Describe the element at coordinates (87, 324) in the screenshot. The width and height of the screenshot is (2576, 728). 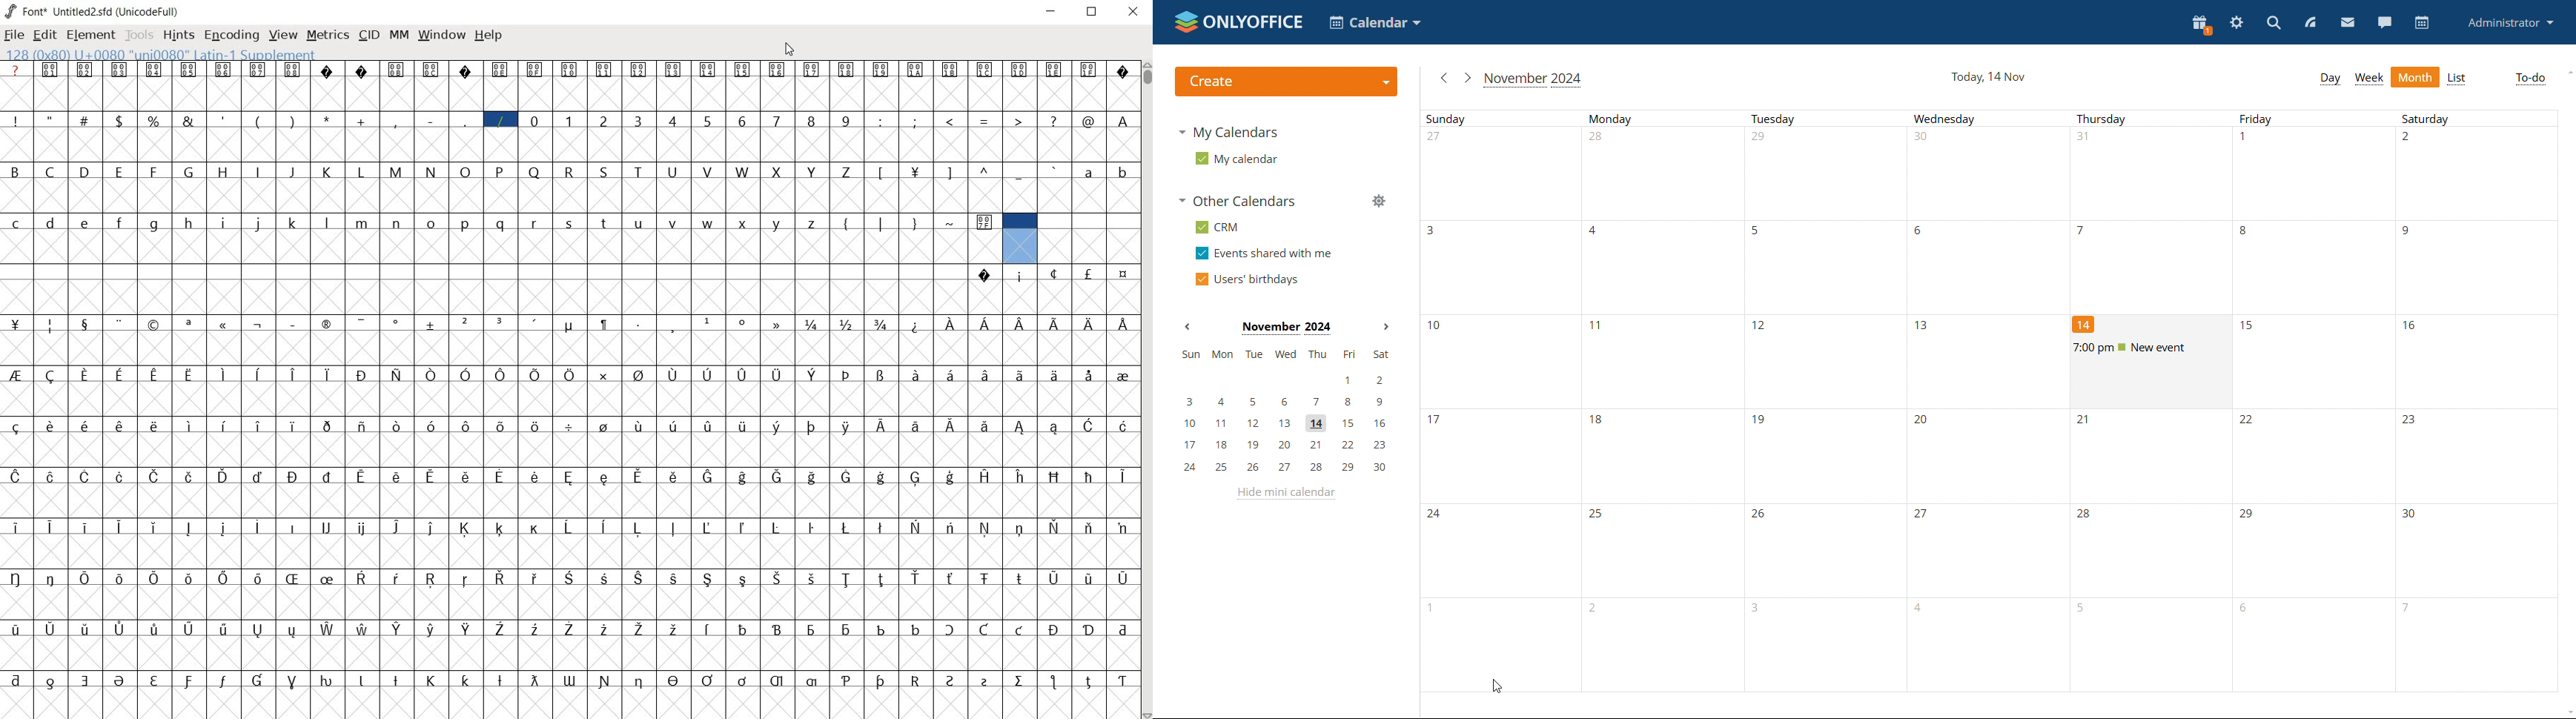
I see `Symbol` at that location.